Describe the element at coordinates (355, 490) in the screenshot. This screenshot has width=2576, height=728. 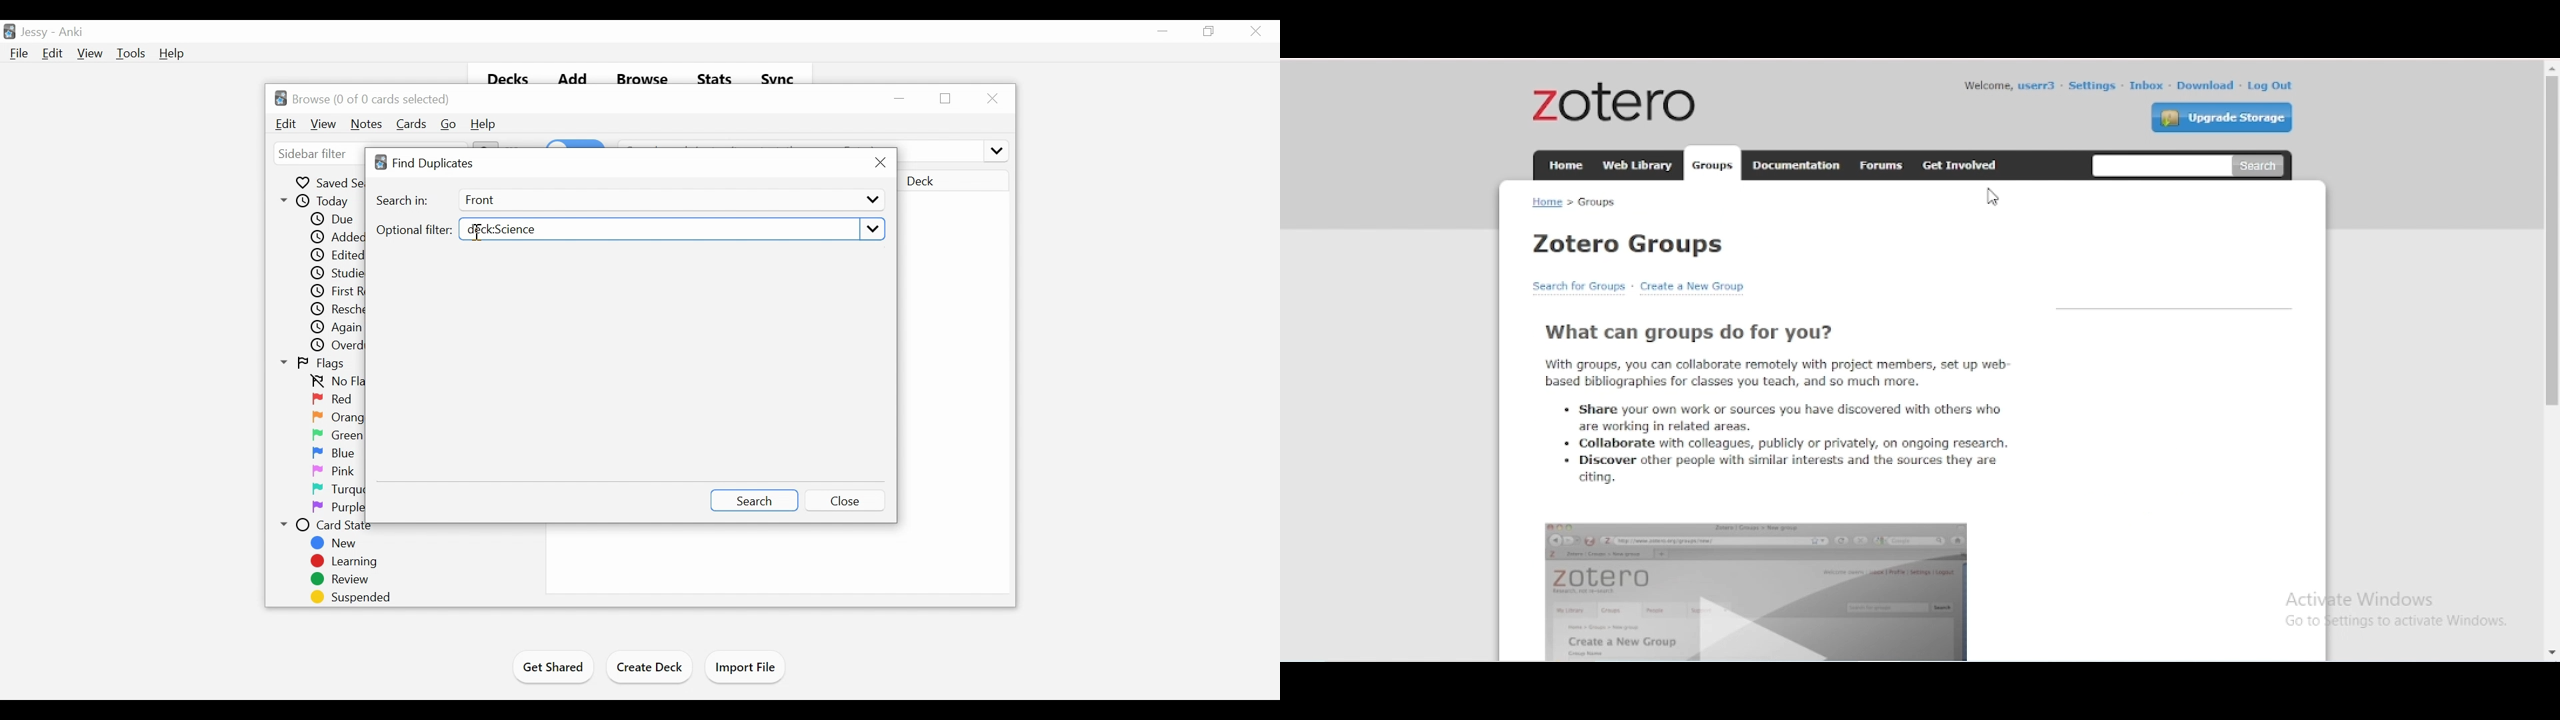
I see `Turquoise` at that location.